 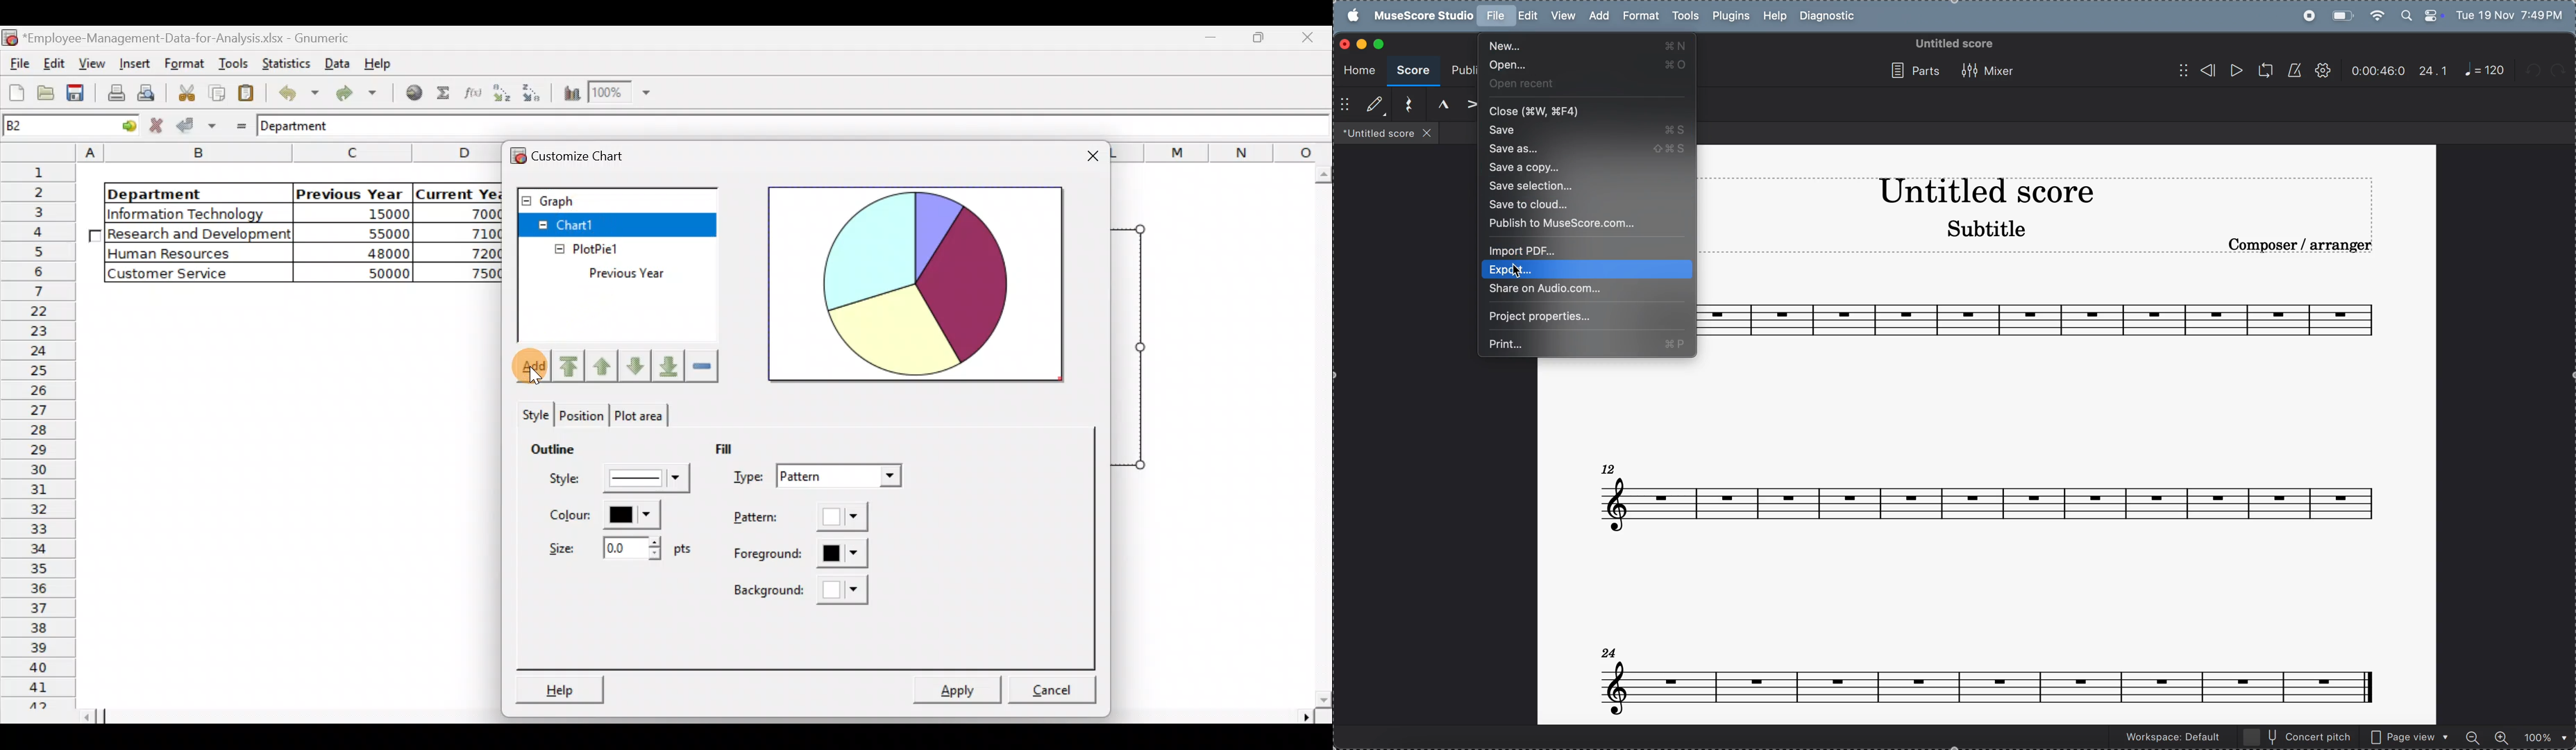 What do you see at coordinates (474, 213) in the screenshot?
I see `70000` at bounding box center [474, 213].